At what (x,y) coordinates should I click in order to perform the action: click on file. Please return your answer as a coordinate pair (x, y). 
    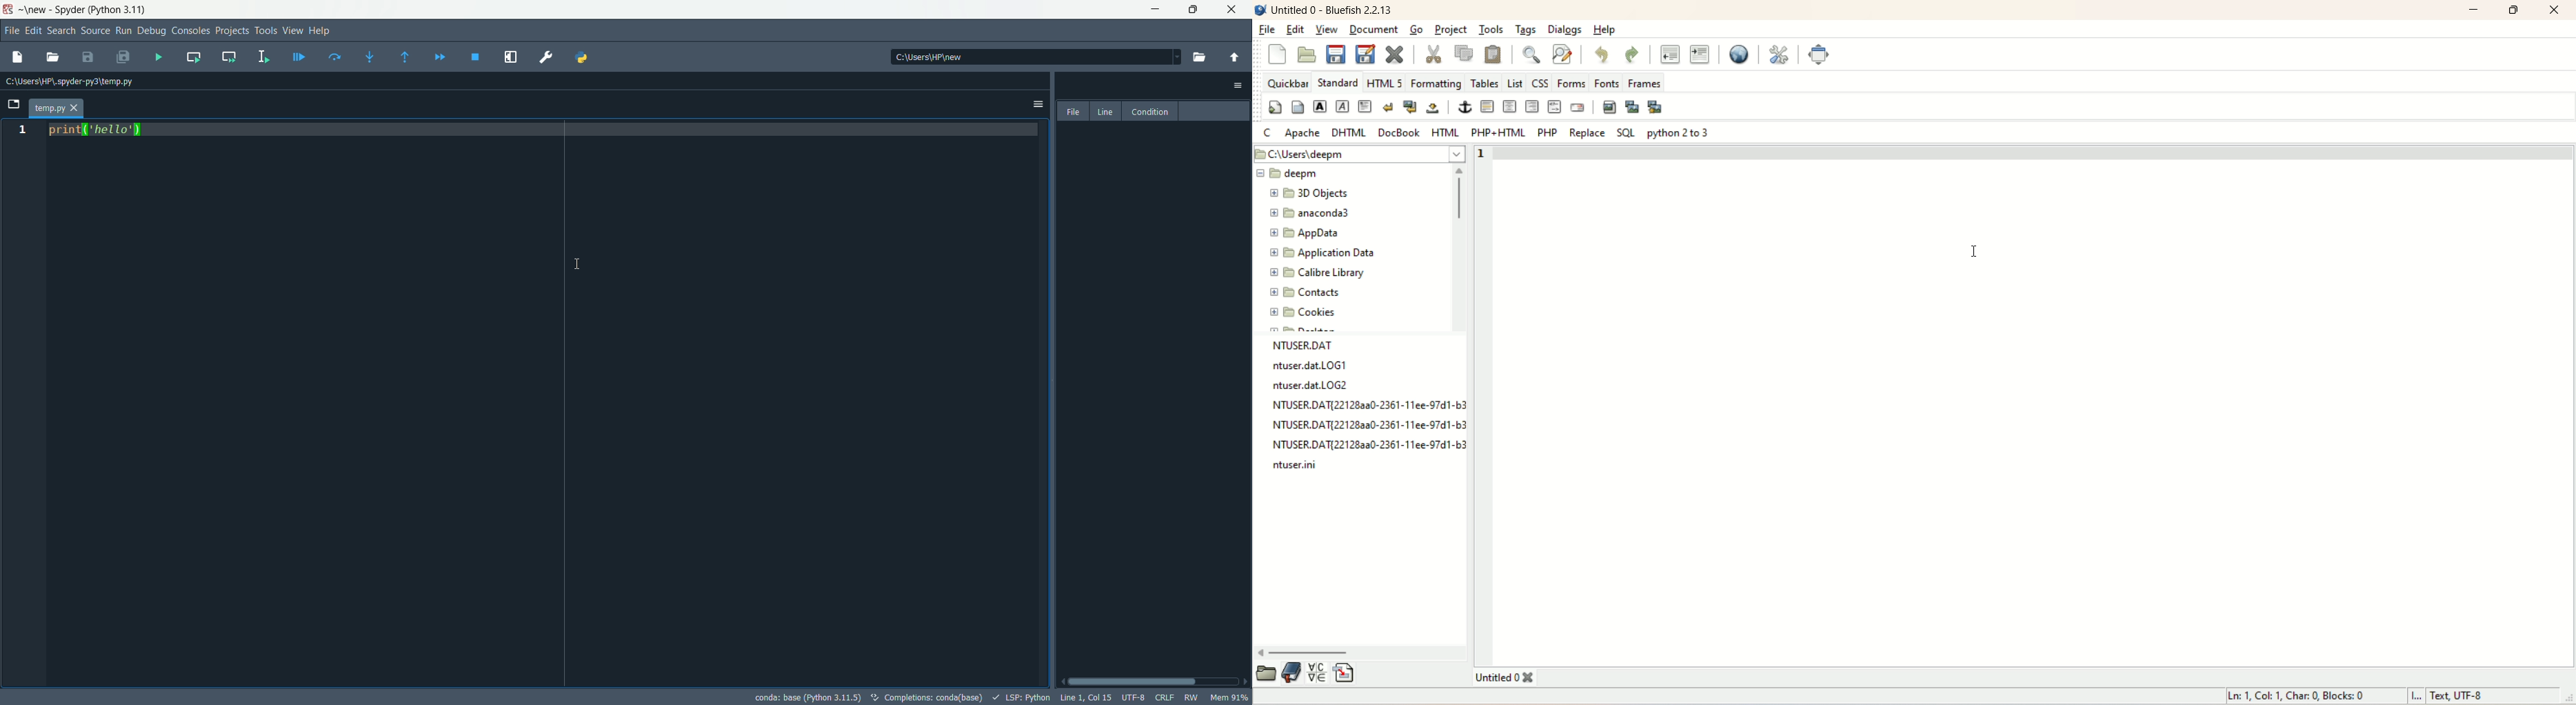
    Looking at the image, I should click on (1306, 468).